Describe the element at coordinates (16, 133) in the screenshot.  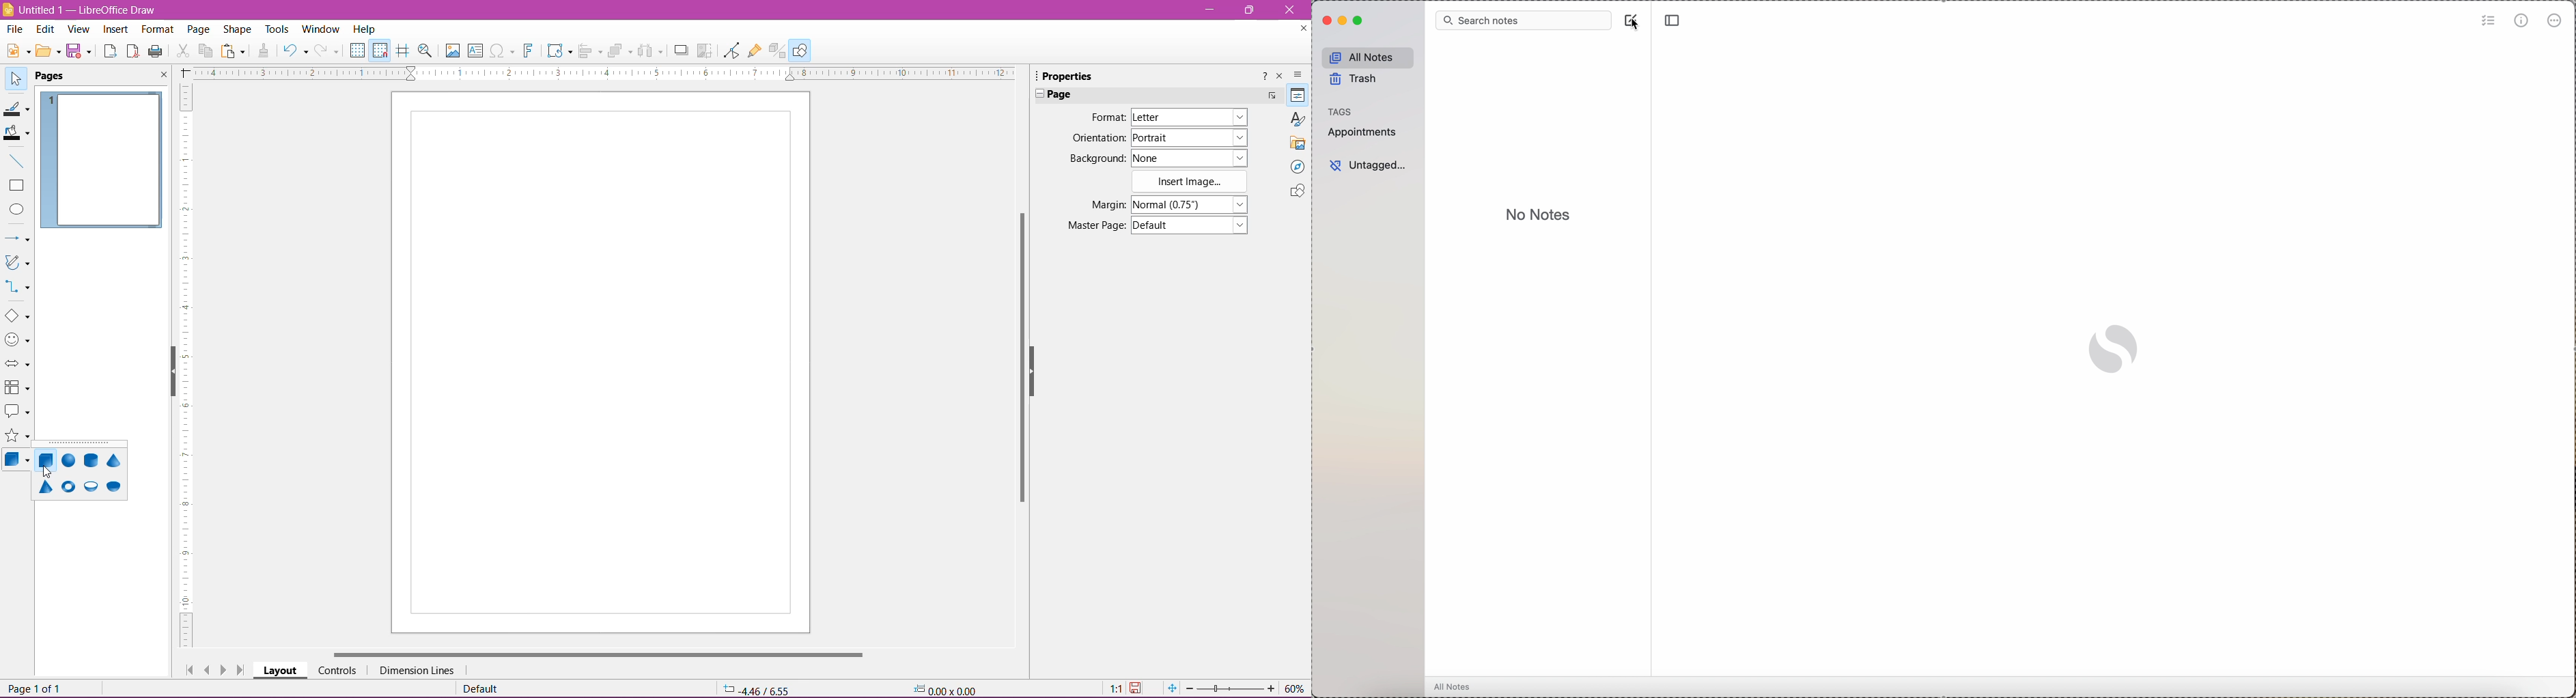
I see `Fill Color` at that location.